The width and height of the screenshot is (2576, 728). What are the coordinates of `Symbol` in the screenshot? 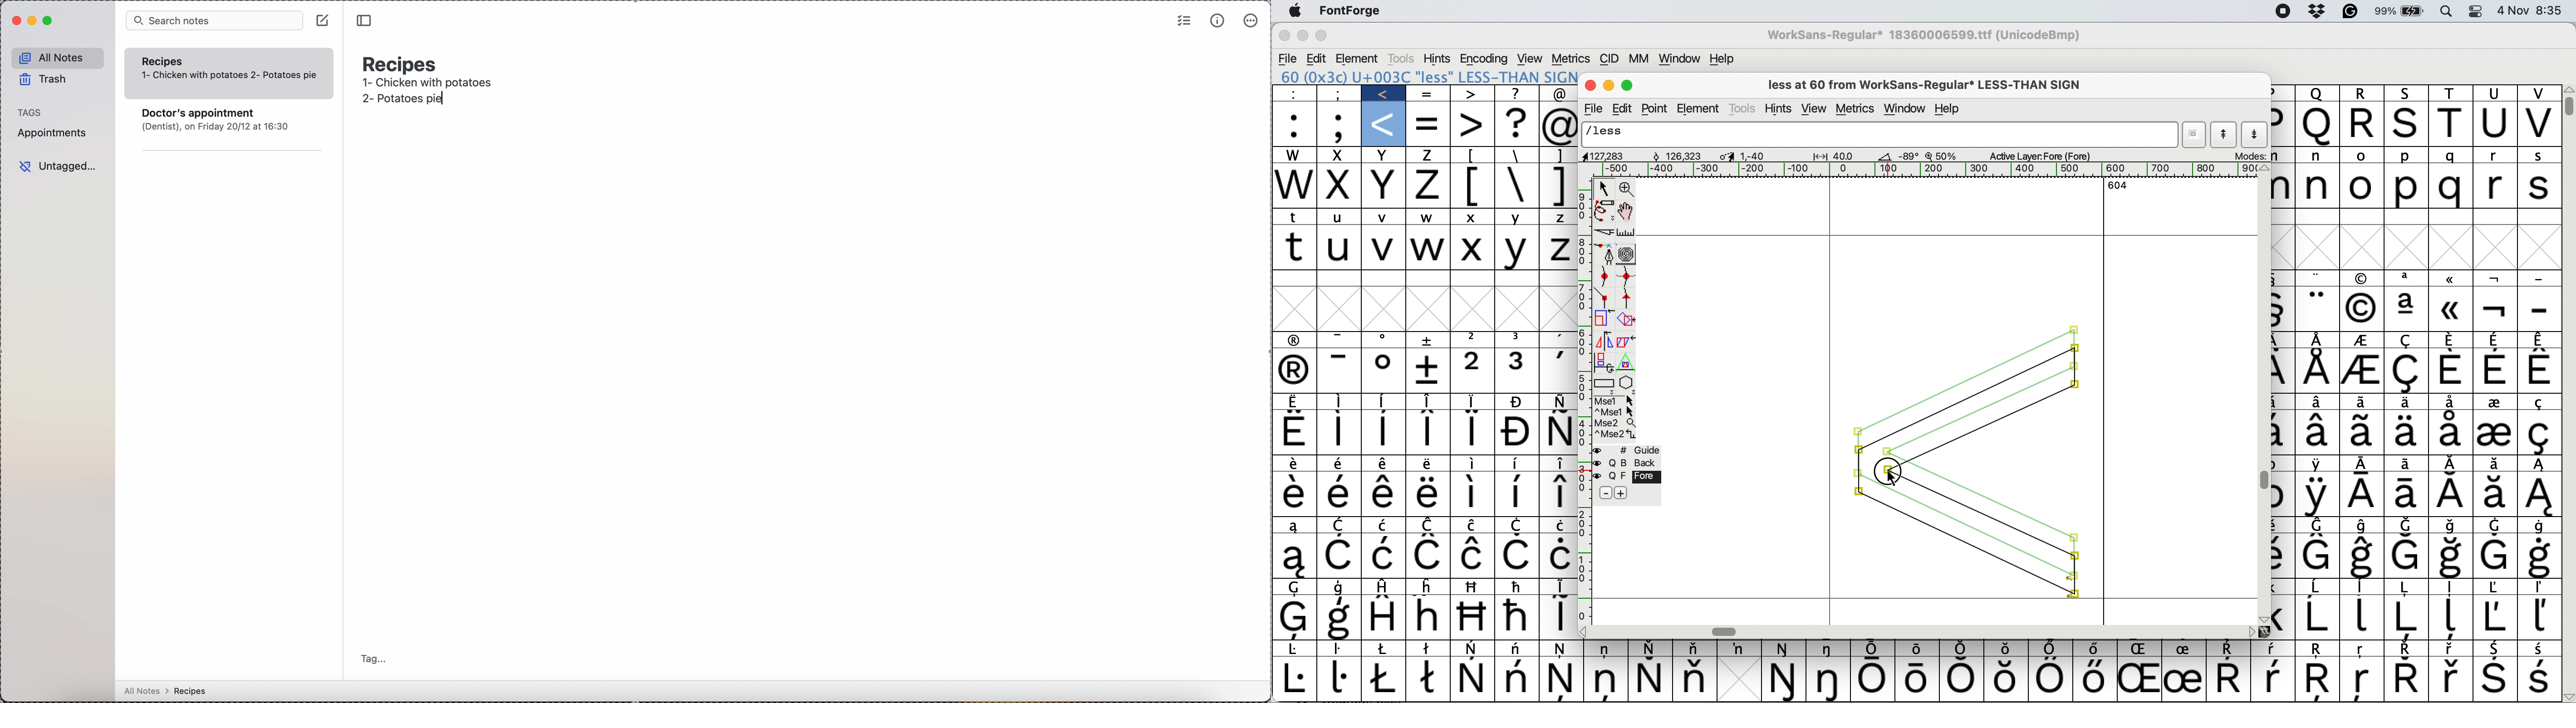 It's located at (2318, 278).